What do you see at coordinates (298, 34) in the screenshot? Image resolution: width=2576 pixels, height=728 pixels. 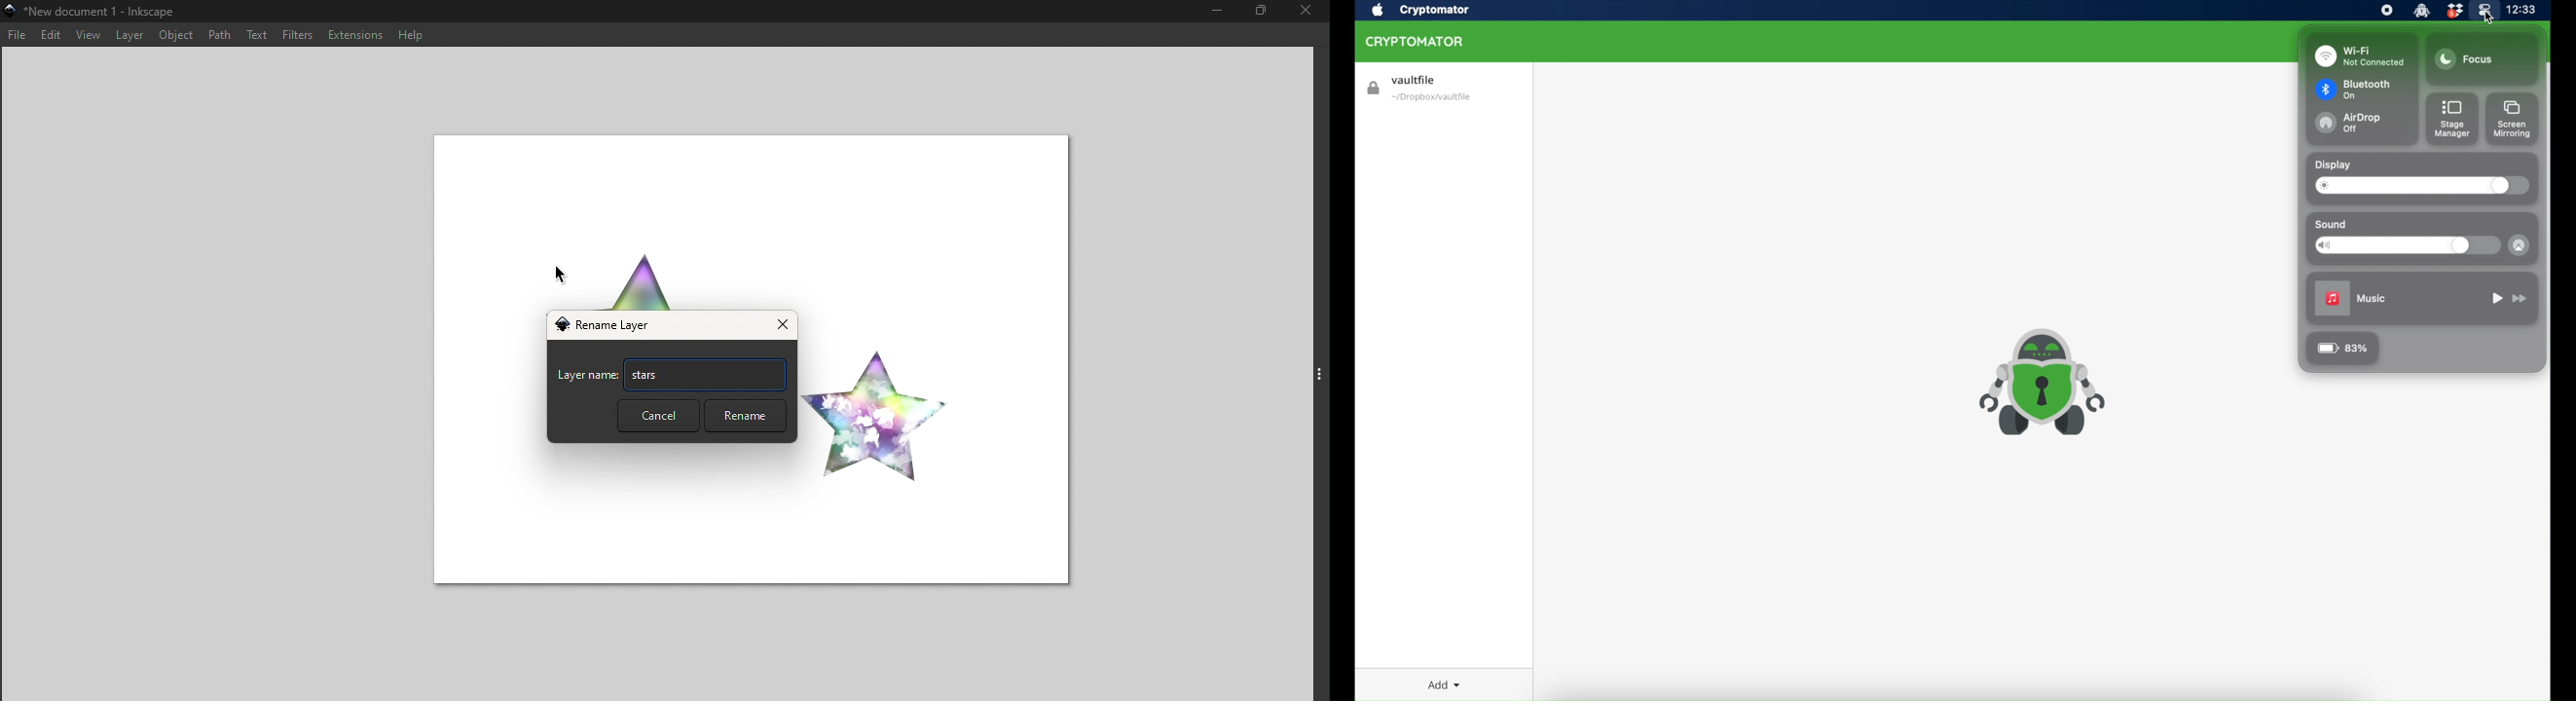 I see `filters` at bounding box center [298, 34].